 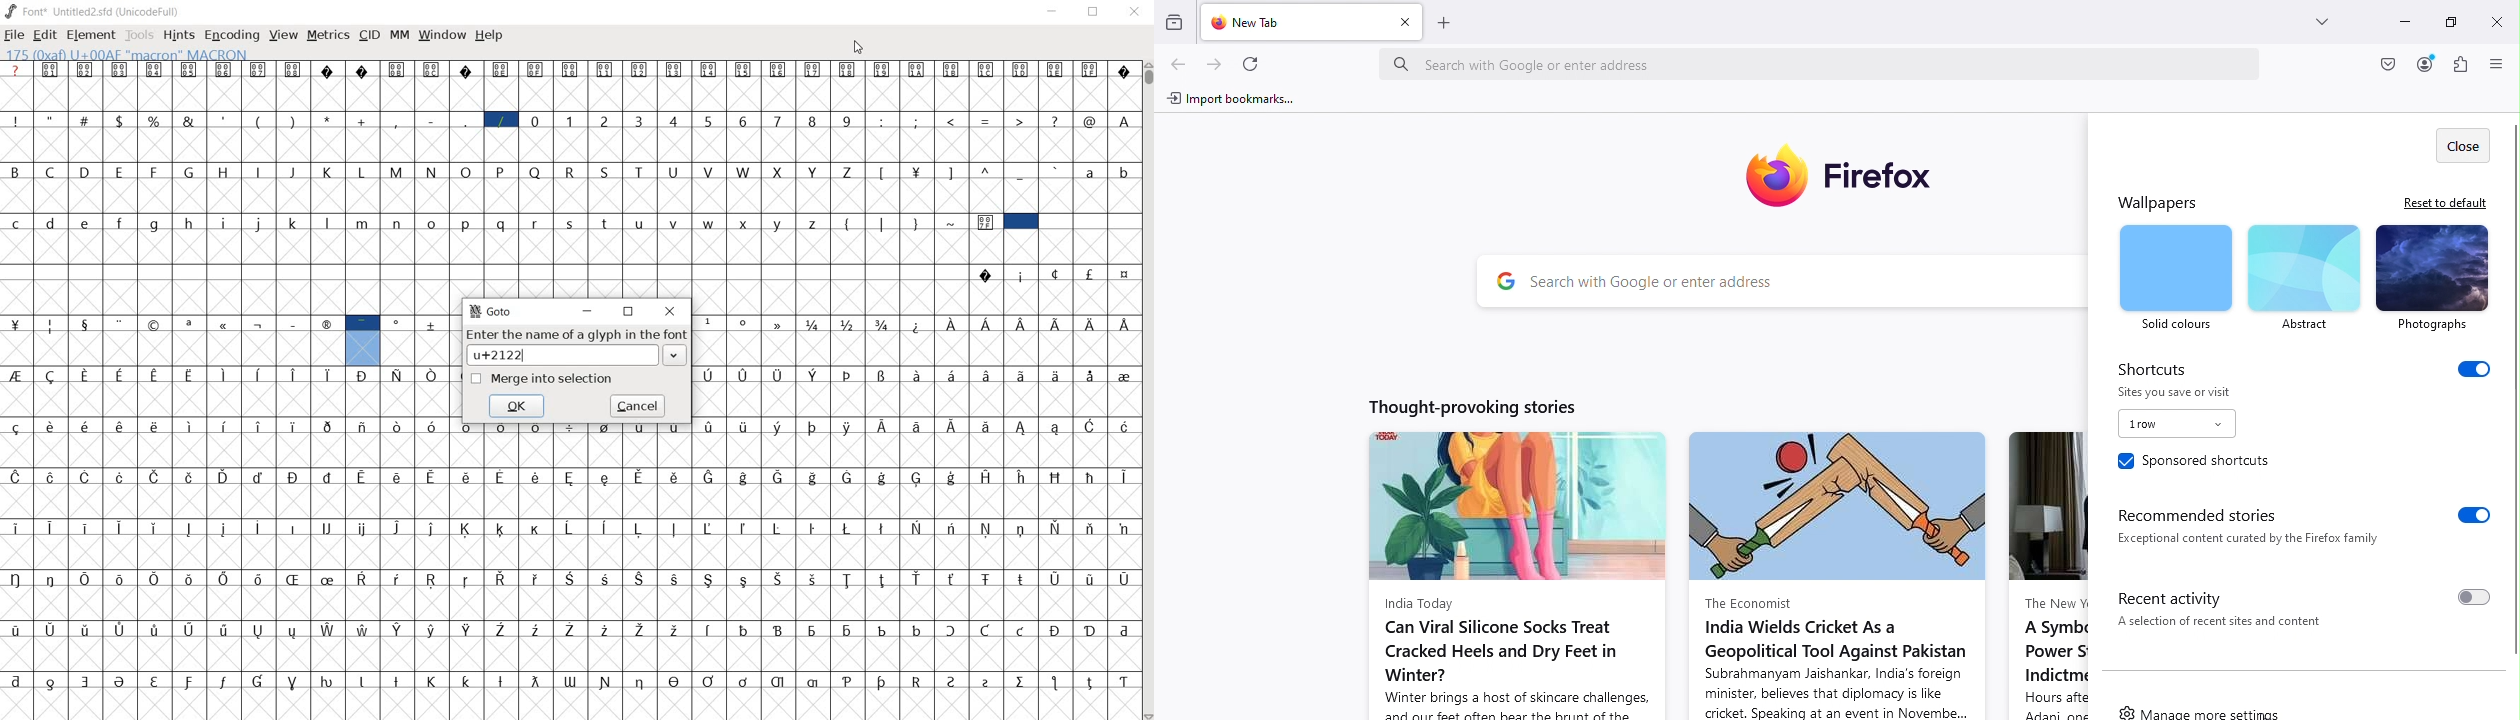 I want to click on SCROLLBAR, so click(x=1147, y=391).